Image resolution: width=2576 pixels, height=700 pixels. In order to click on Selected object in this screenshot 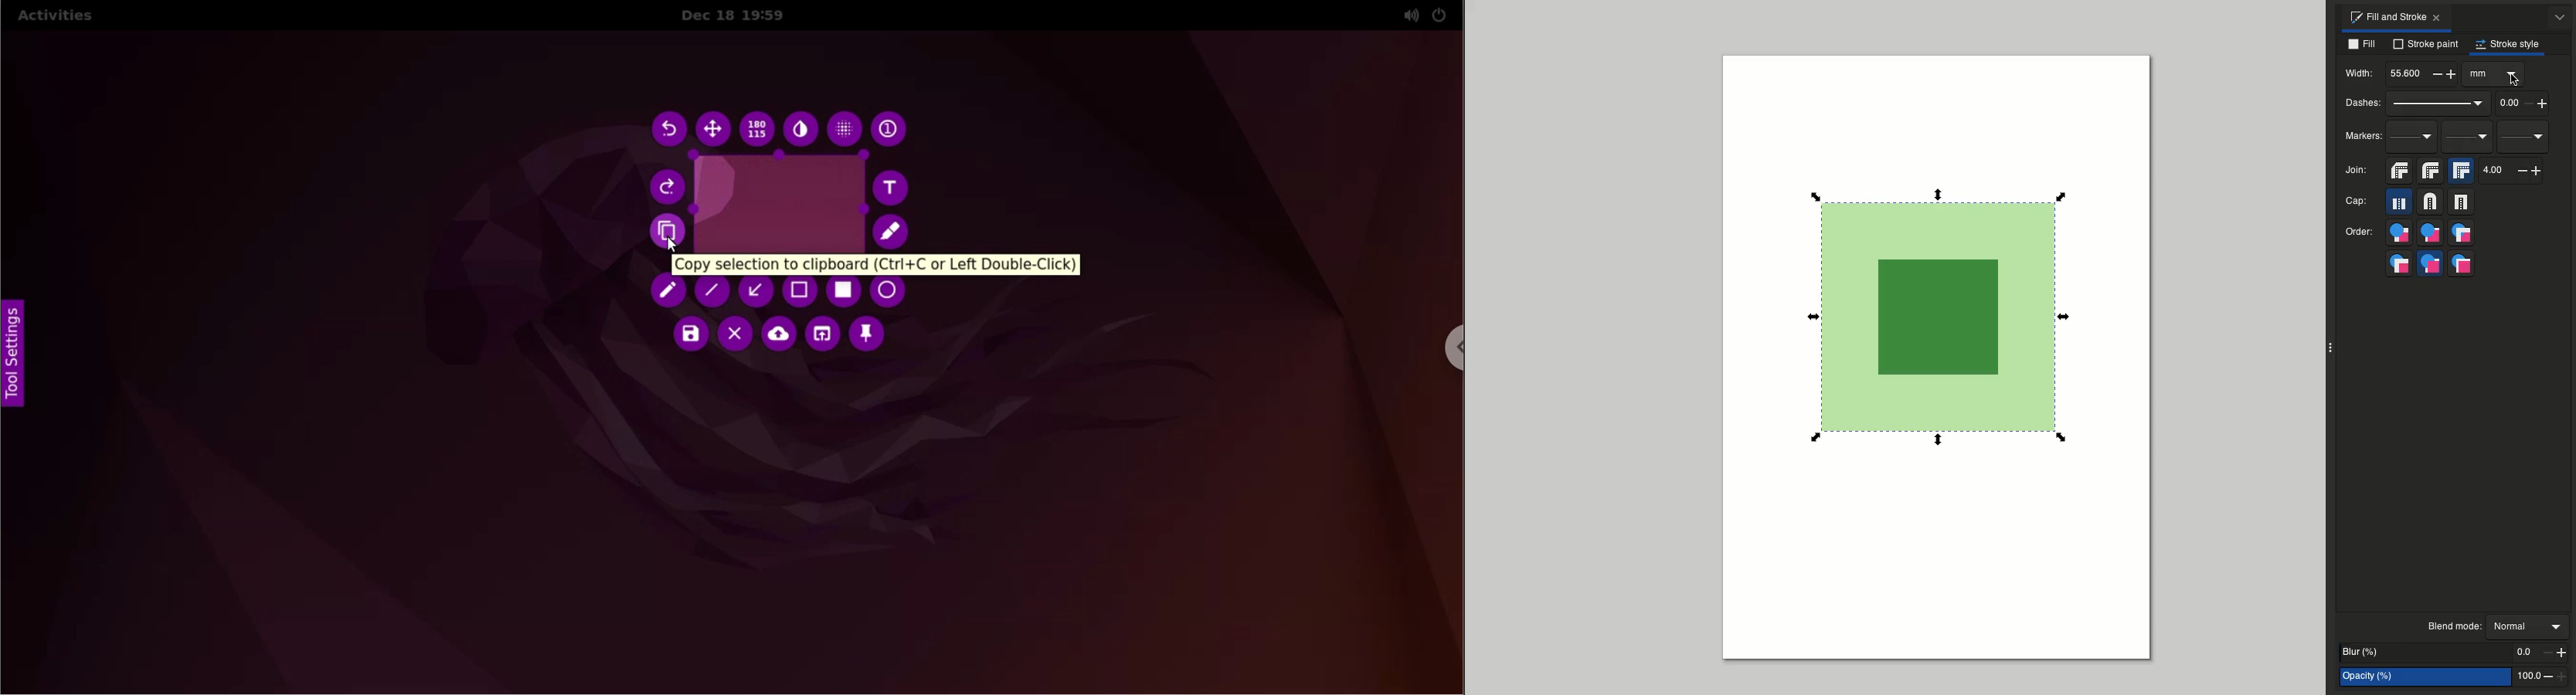, I will do `click(1937, 316)`.